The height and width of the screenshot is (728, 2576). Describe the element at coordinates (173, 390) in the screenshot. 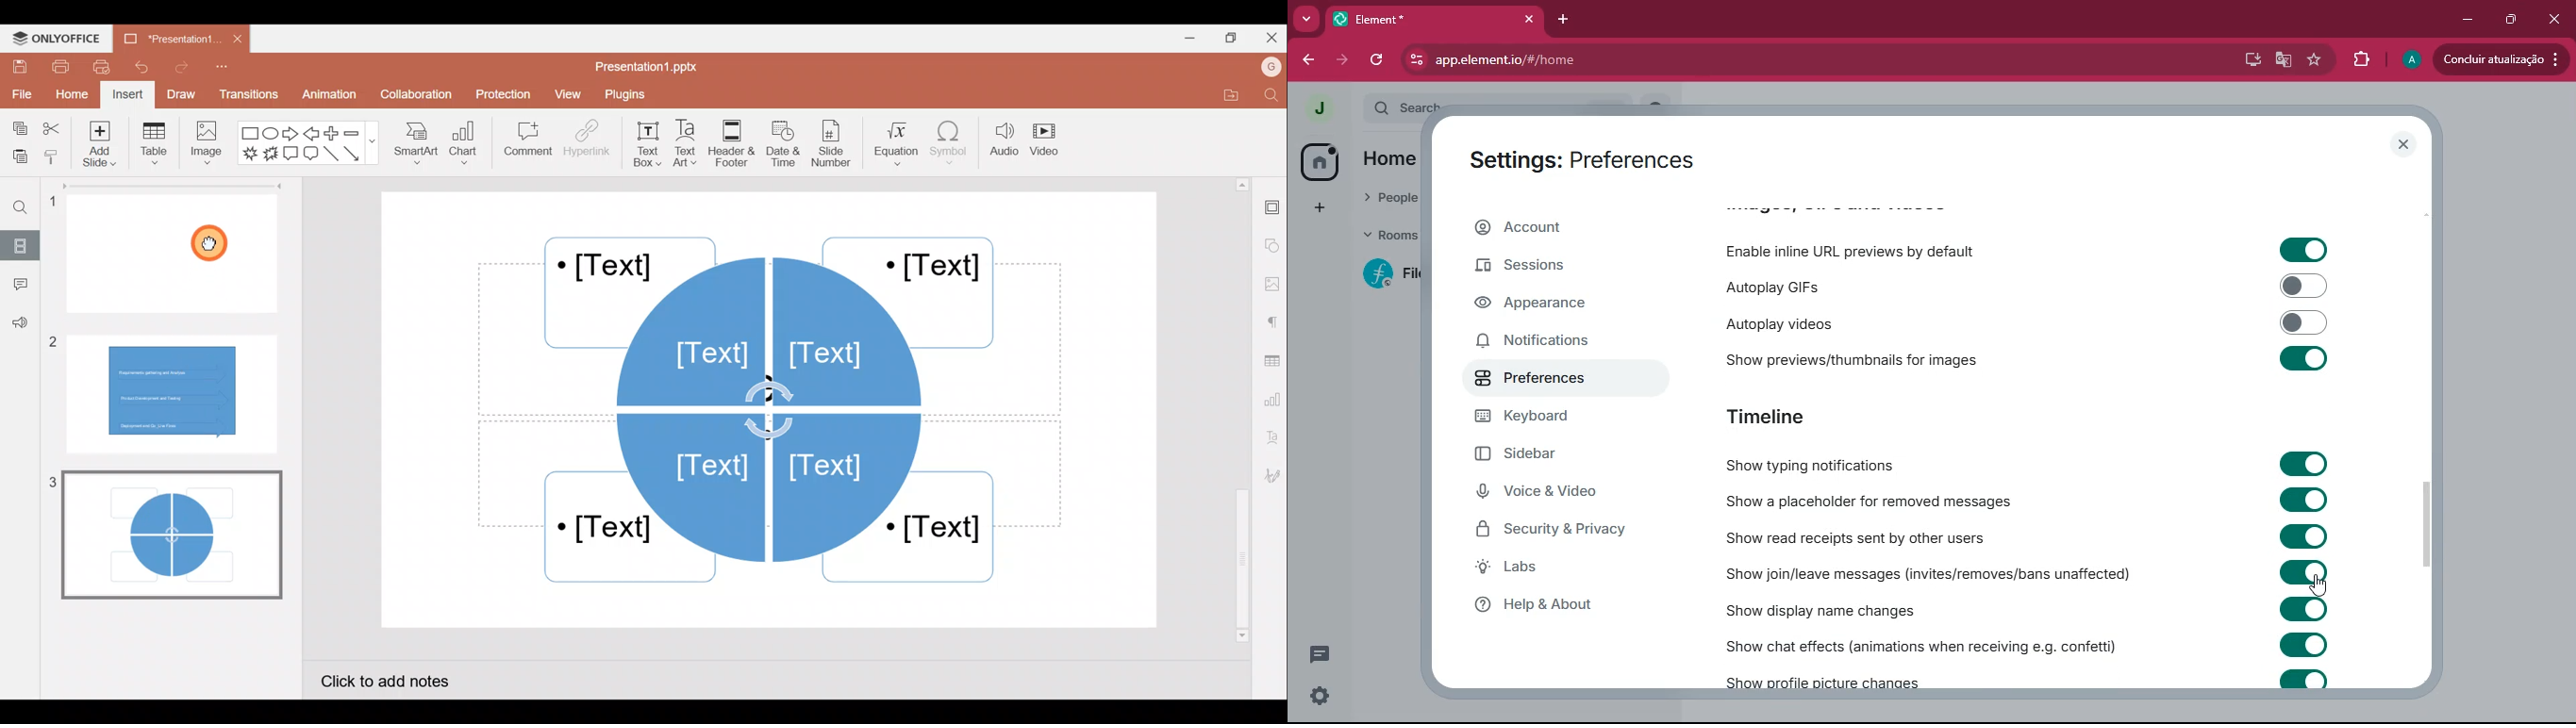

I see `Slide 2` at that location.